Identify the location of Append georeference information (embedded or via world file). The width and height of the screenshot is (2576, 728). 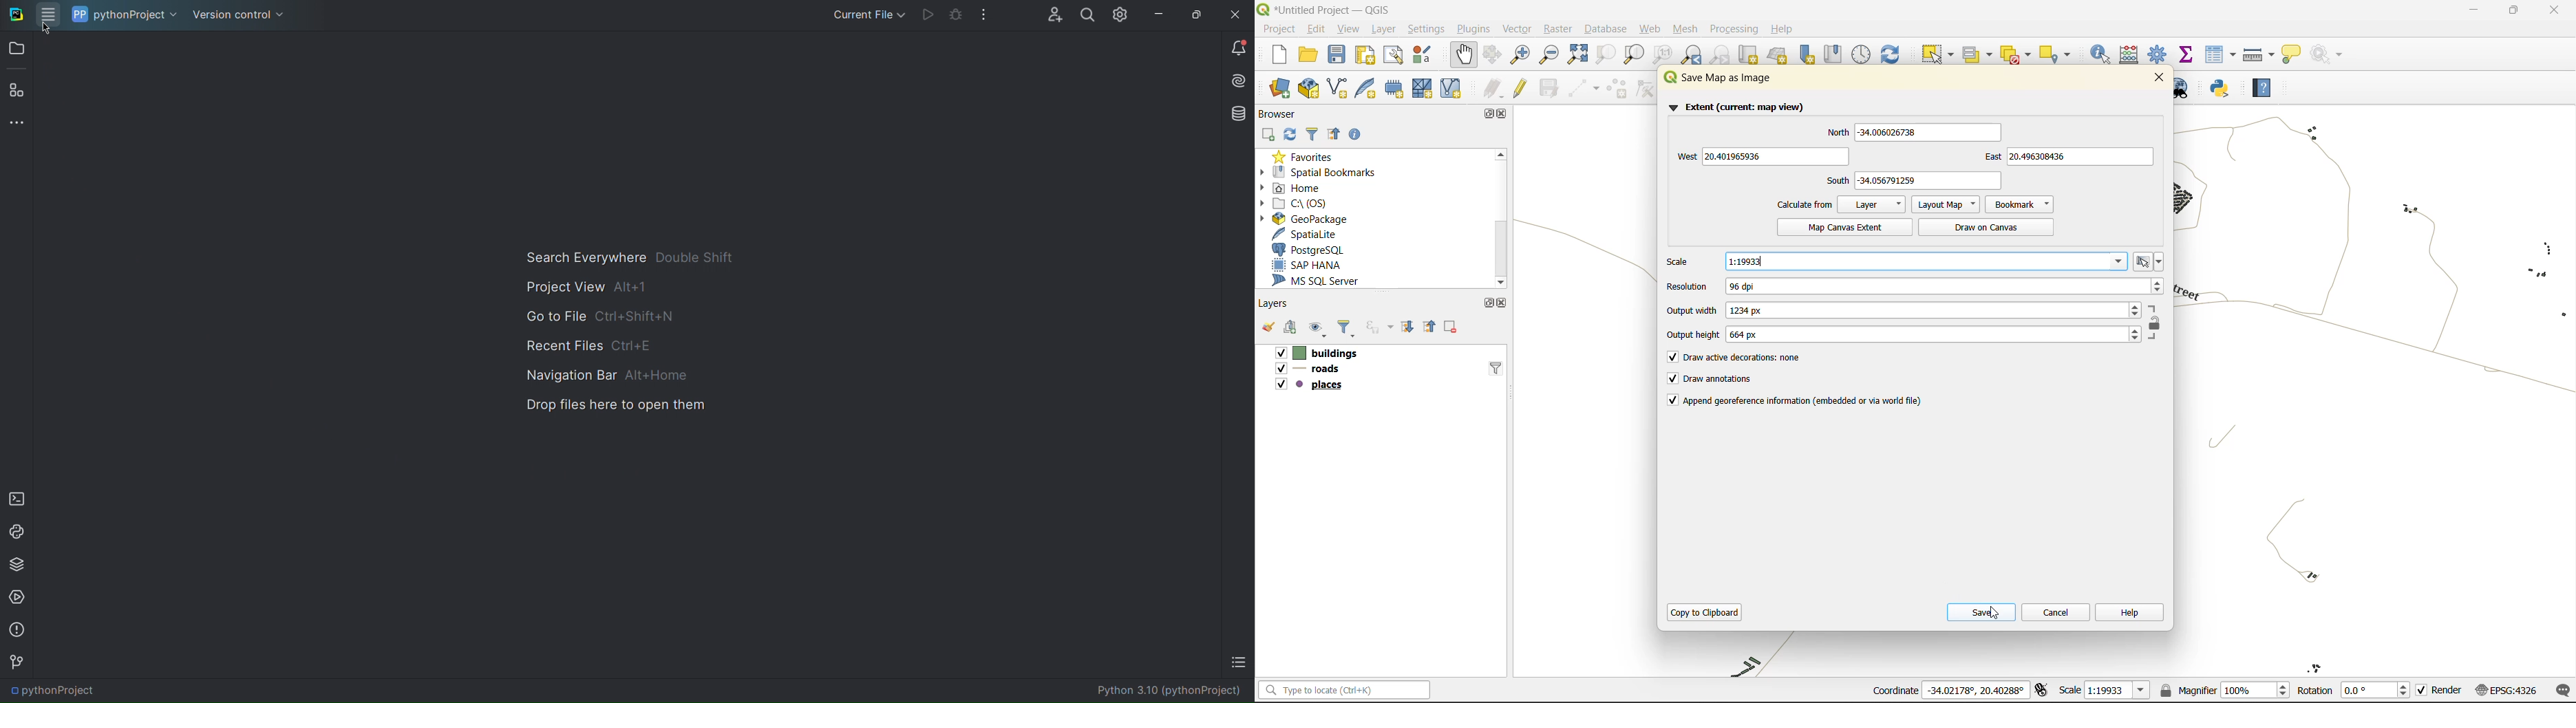
(1797, 401).